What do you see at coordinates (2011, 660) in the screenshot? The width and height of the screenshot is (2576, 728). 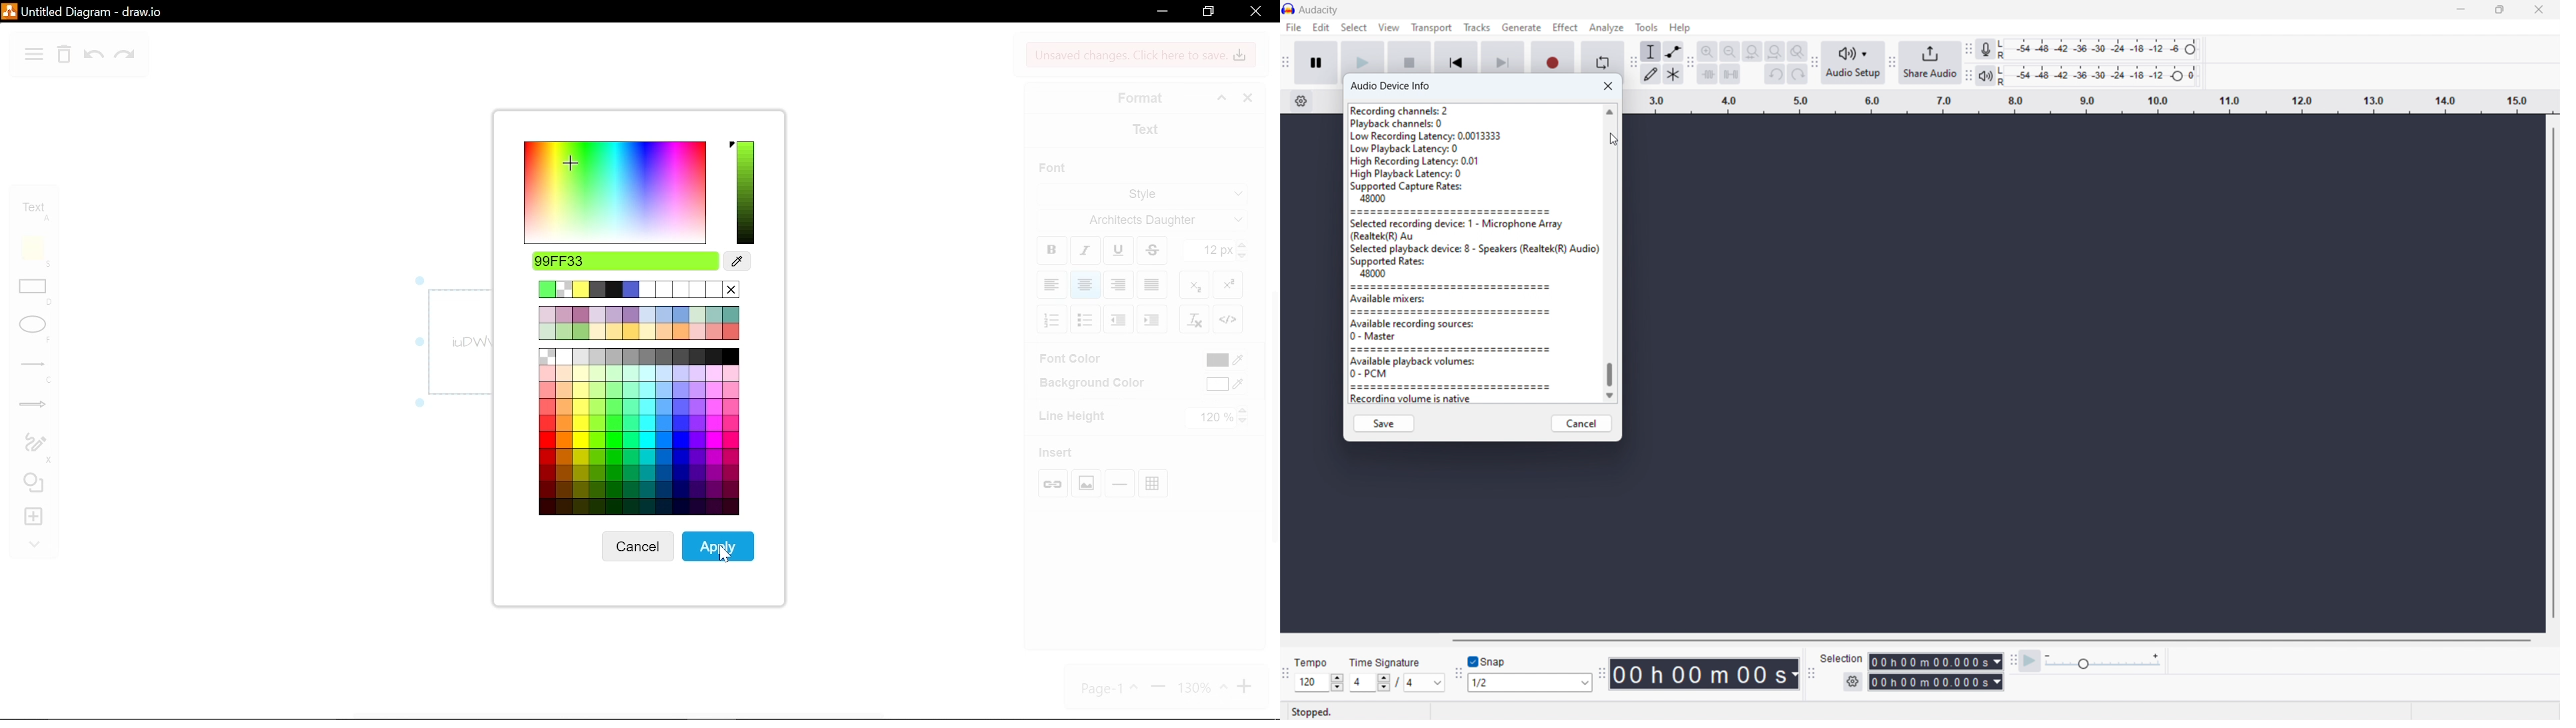 I see `play at speed toolbar` at bounding box center [2011, 660].